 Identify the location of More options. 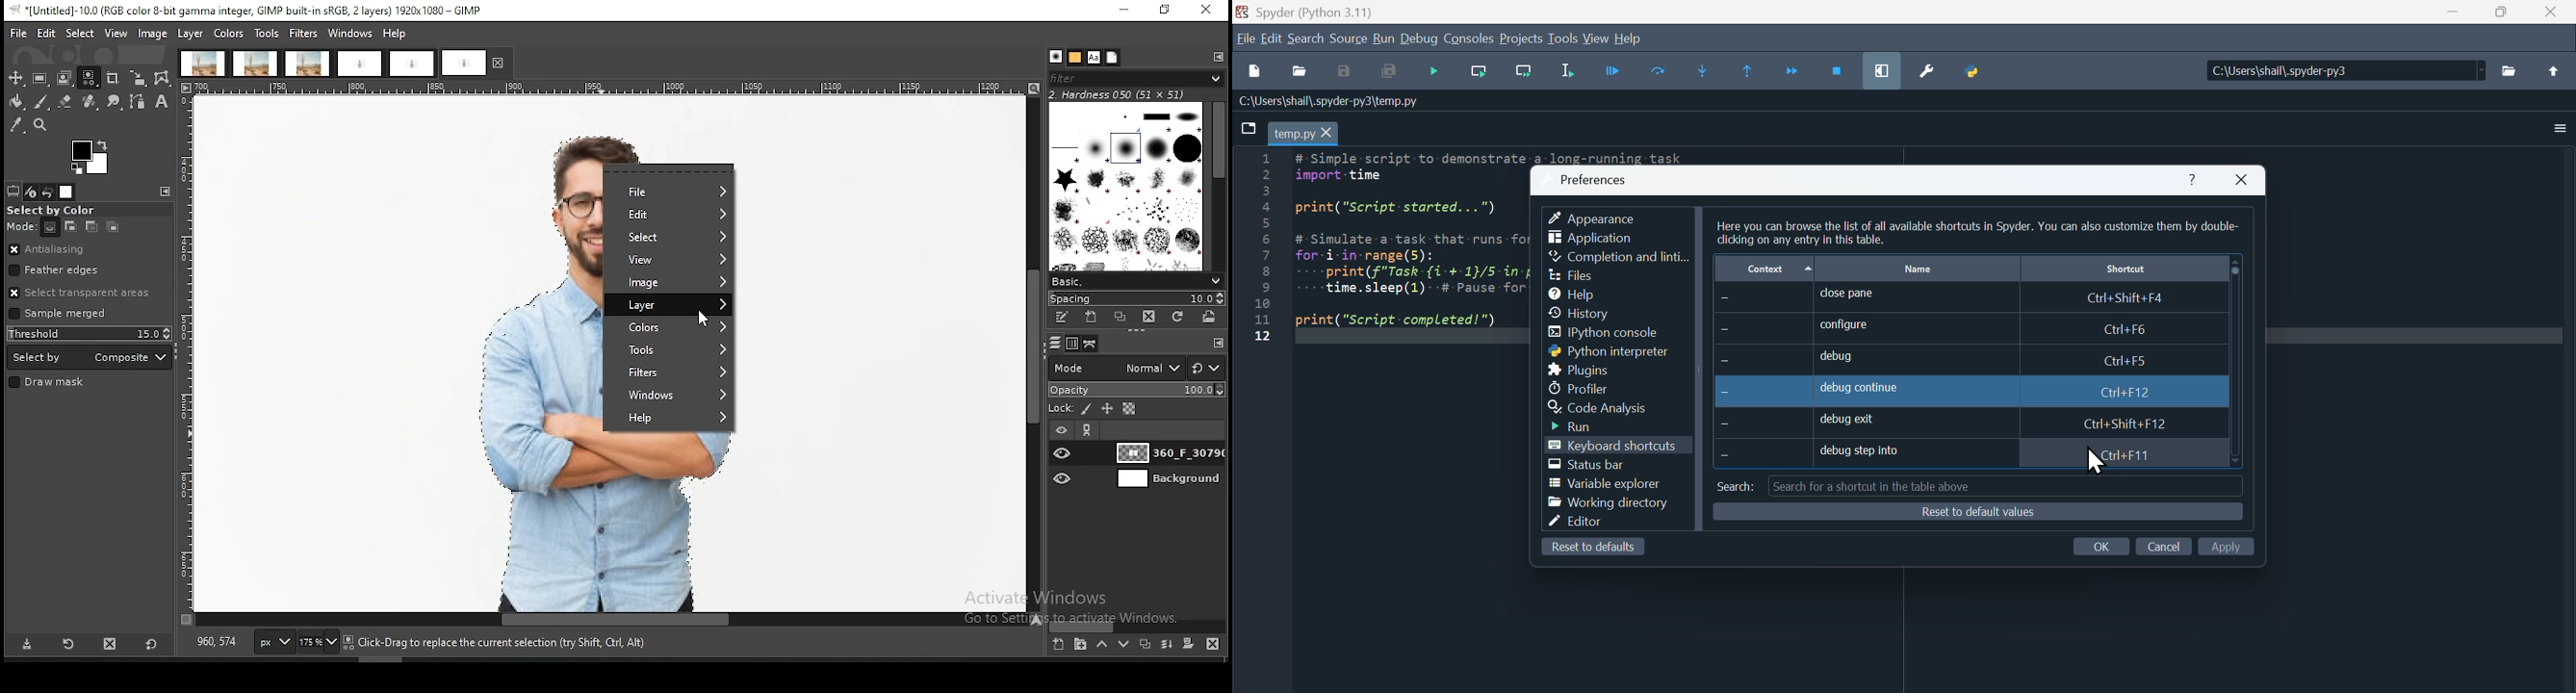
(2548, 129).